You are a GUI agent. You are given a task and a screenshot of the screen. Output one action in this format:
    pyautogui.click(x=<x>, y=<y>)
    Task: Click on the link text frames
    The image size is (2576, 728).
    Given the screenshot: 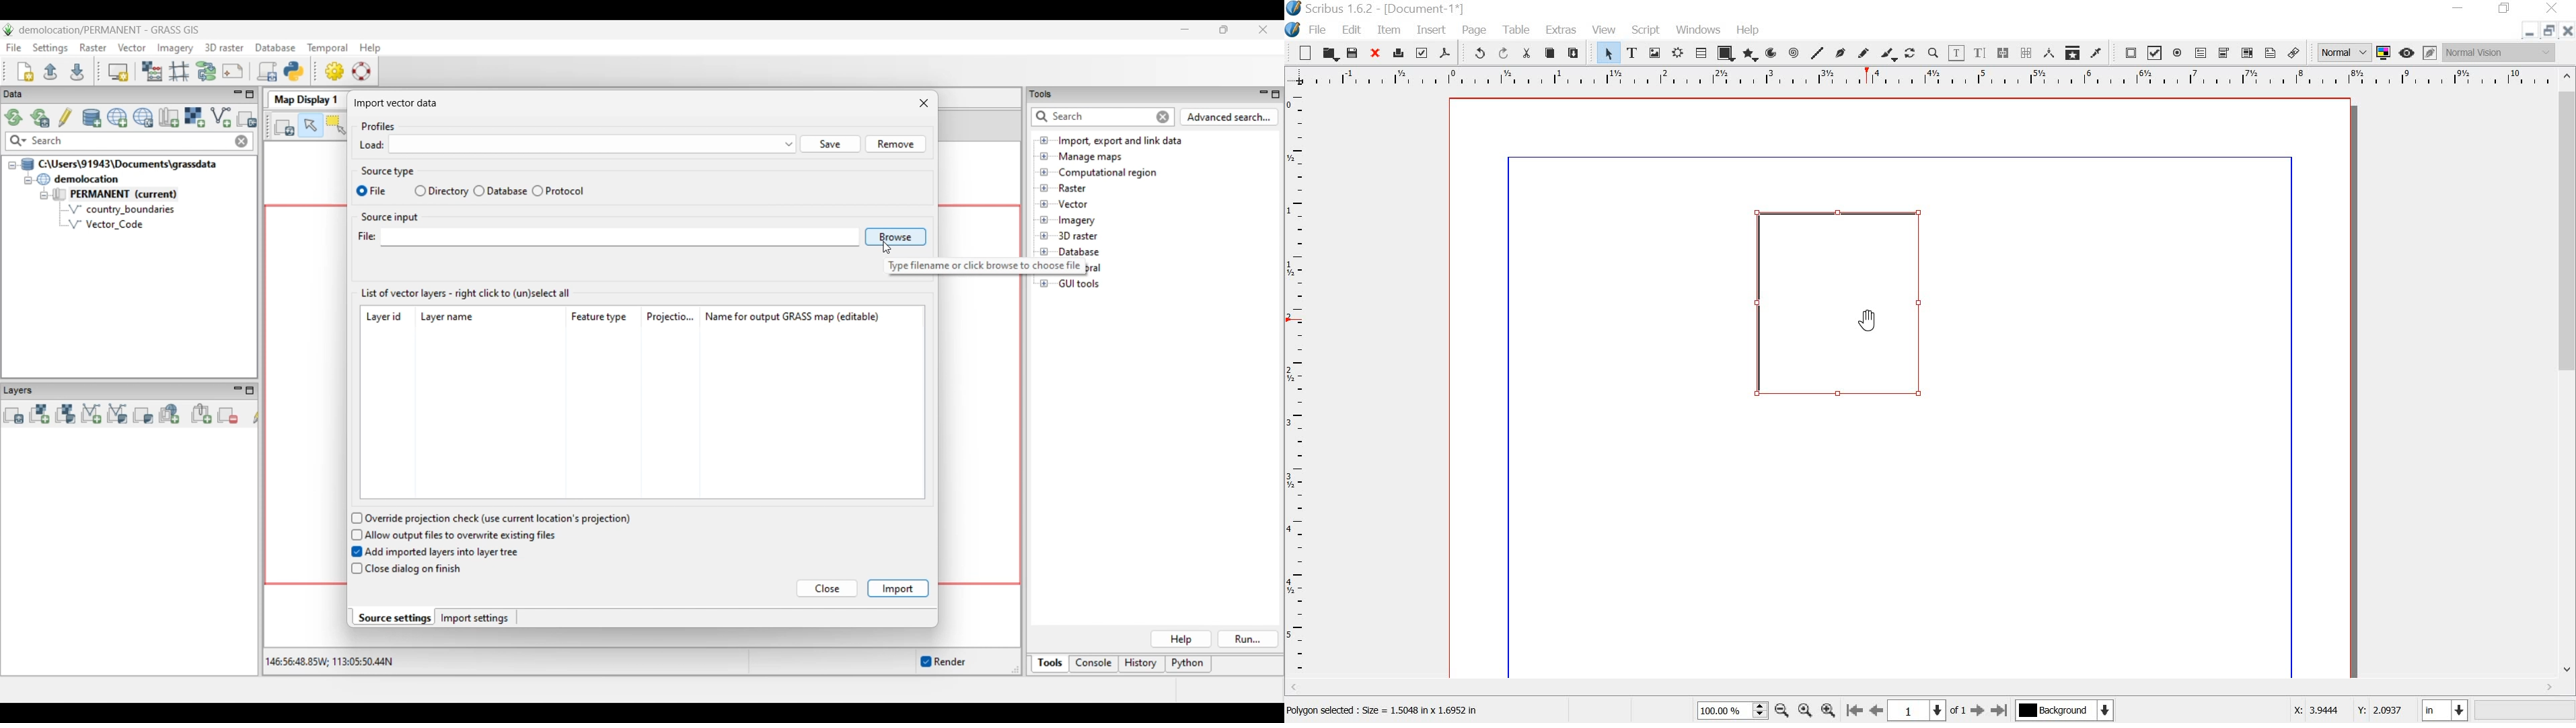 What is the action you would take?
    pyautogui.click(x=2003, y=53)
    